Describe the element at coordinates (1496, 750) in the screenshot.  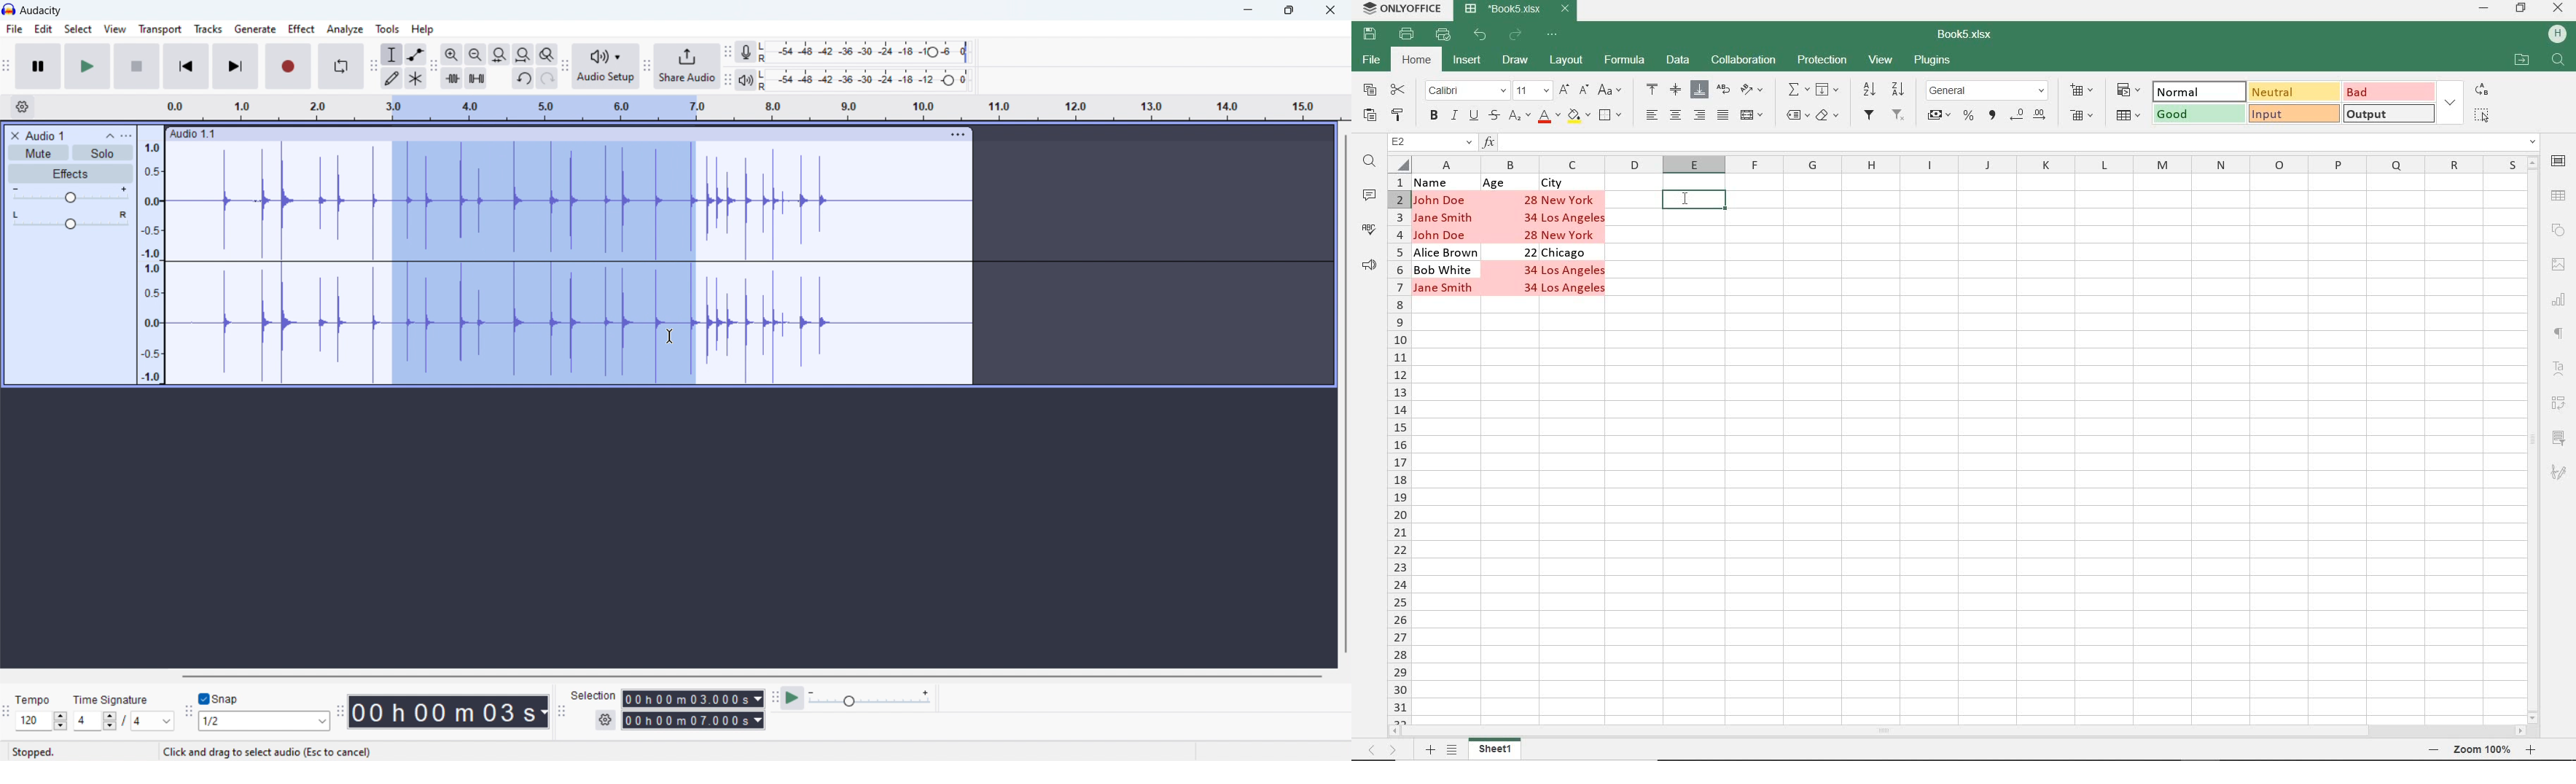
I see `SHEET1` at that location.